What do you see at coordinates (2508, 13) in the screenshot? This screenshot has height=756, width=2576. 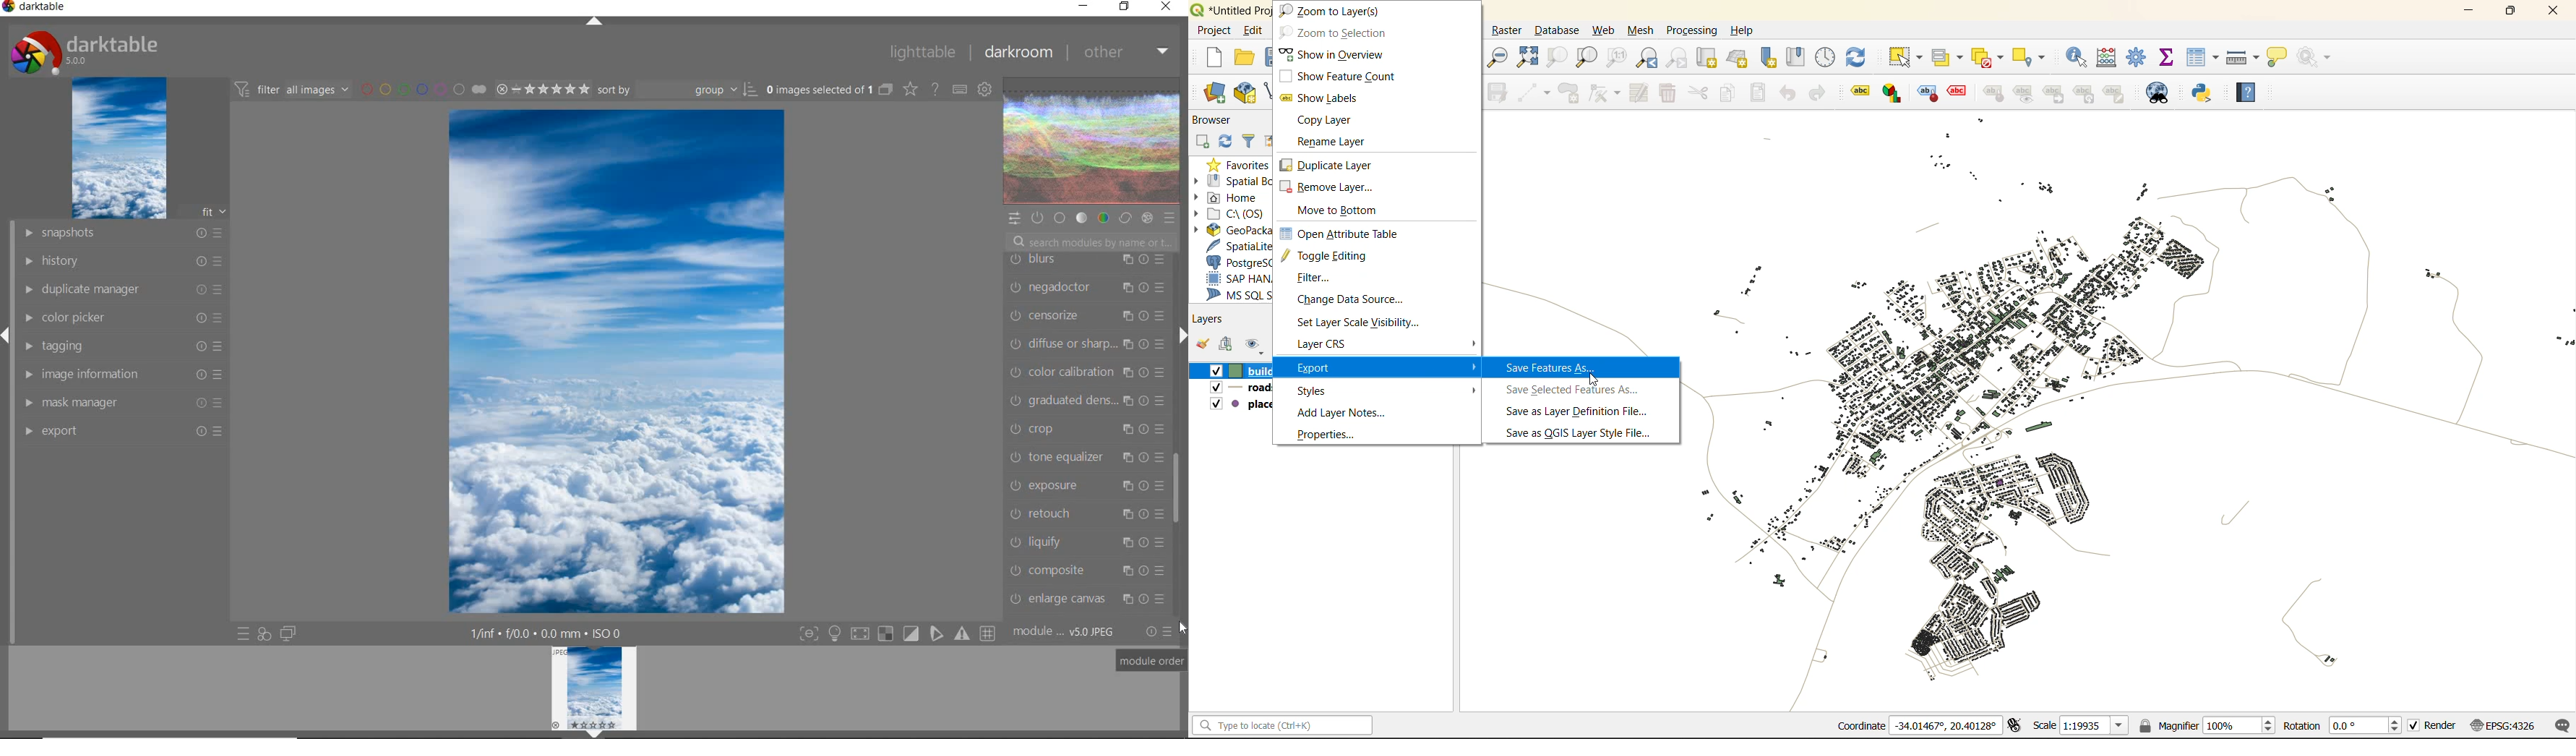 I see `maximize` at bounding box center [2508, 13].